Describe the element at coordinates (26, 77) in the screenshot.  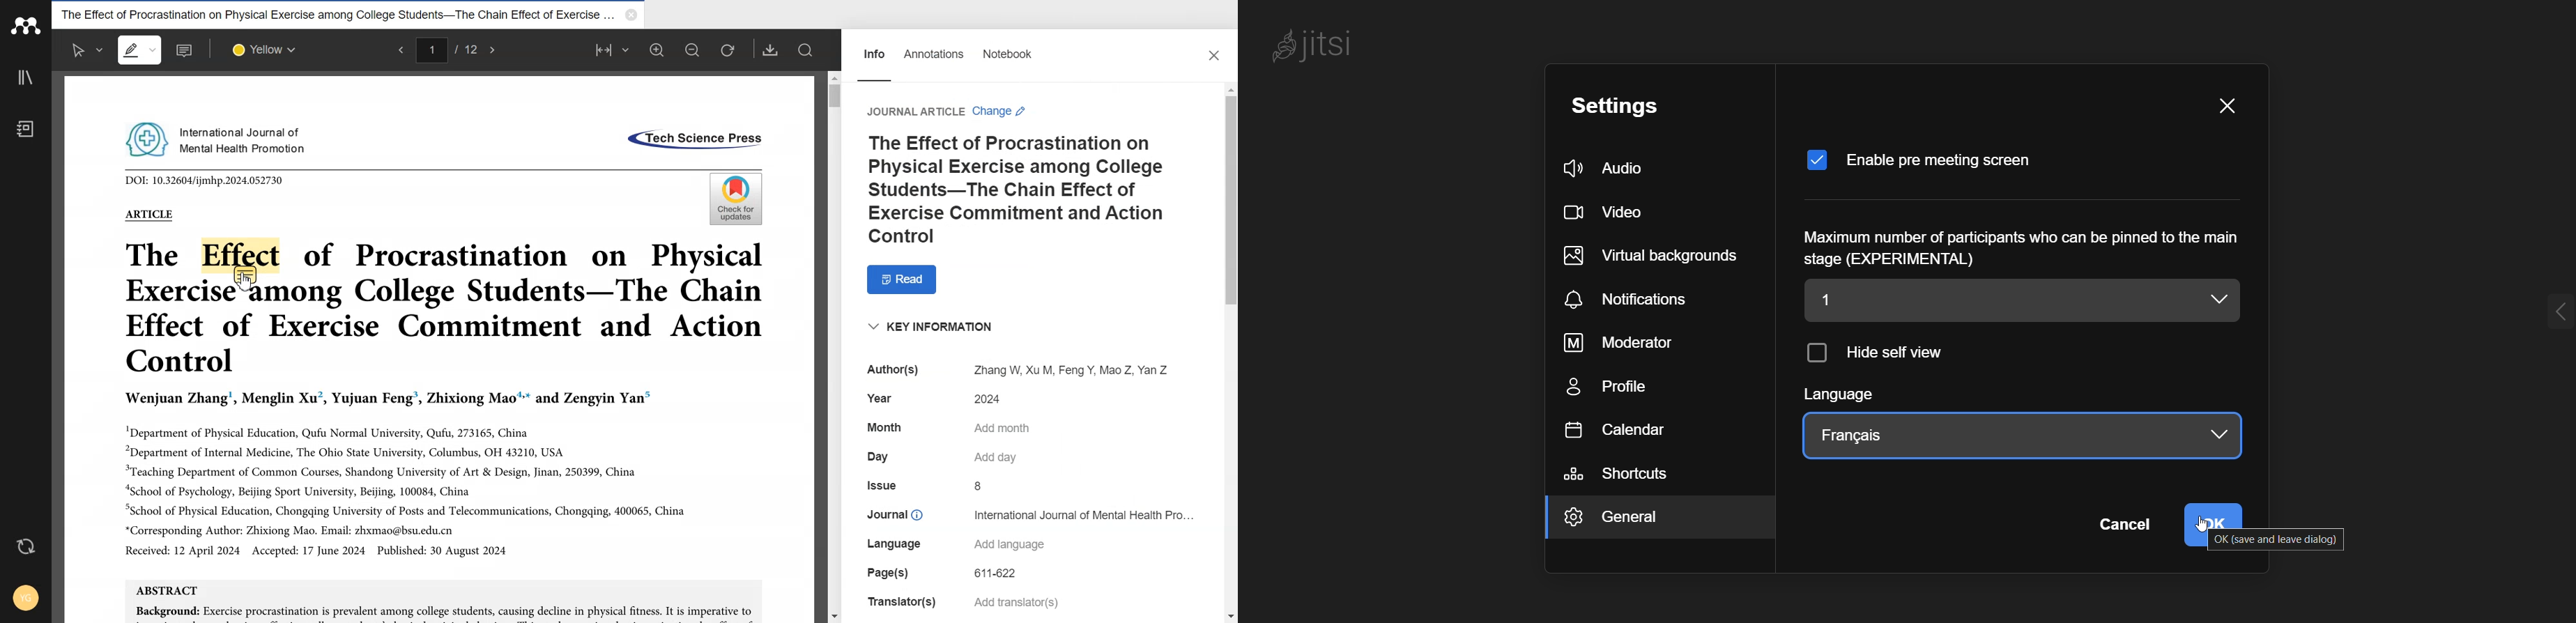
I see `Library` at that location.